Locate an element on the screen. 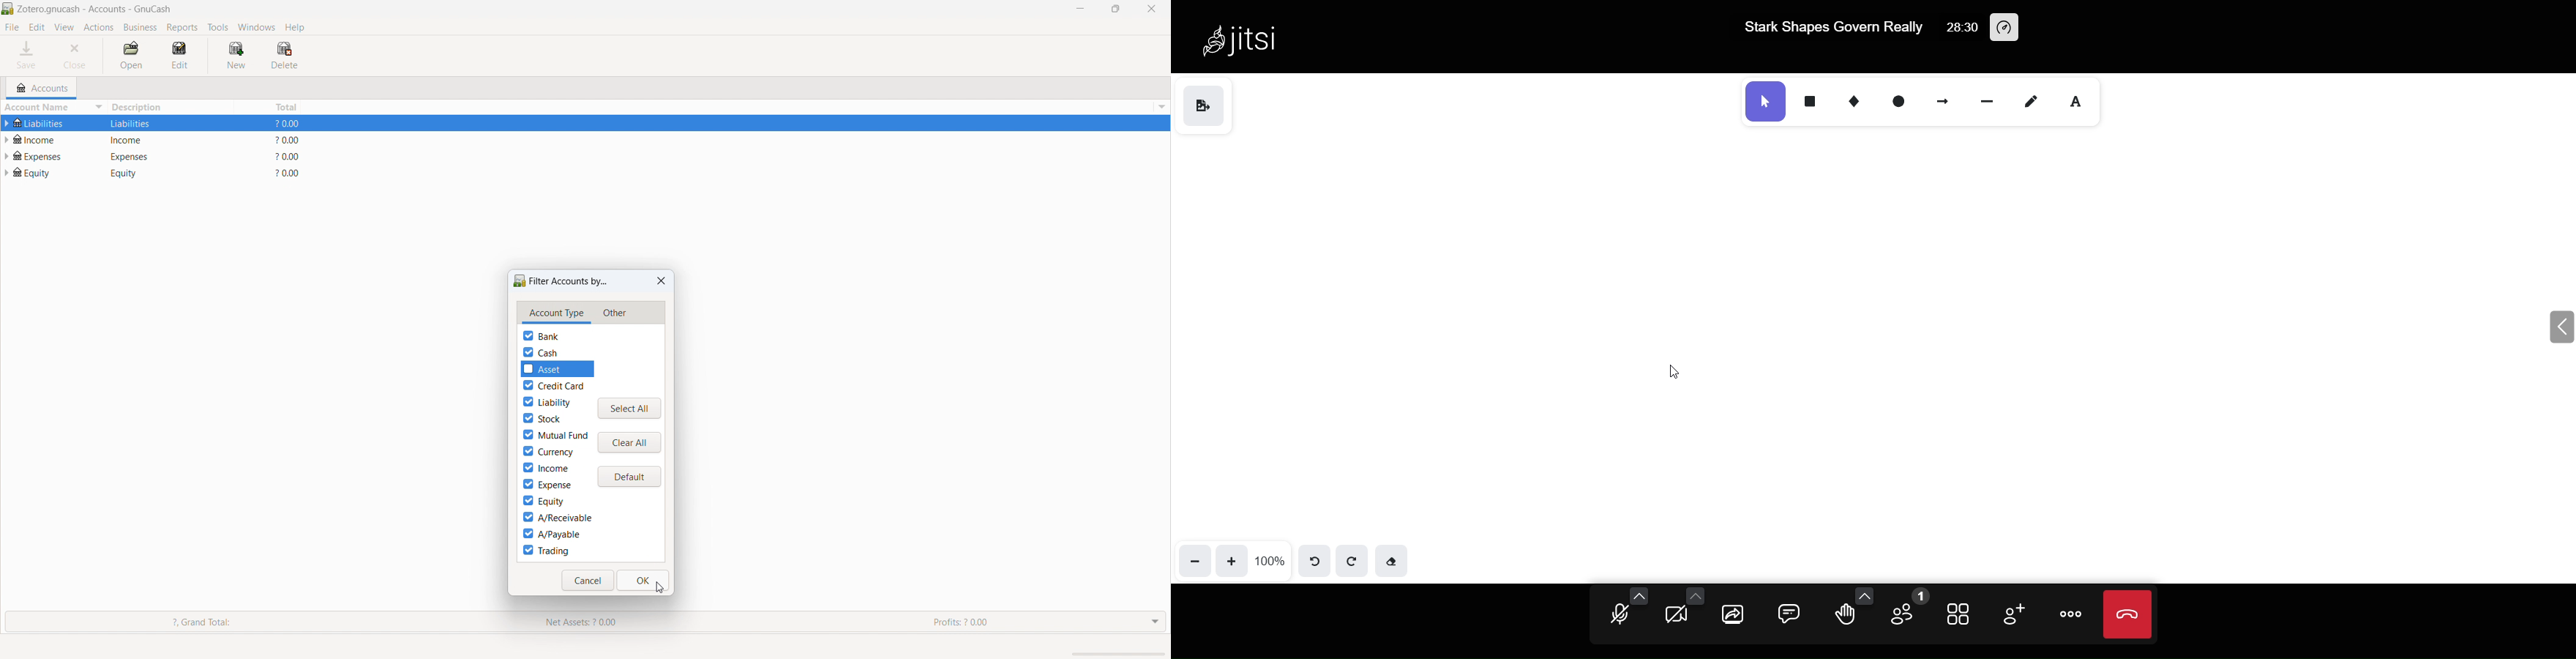  raise hand is located at coordinates (1846, 618).